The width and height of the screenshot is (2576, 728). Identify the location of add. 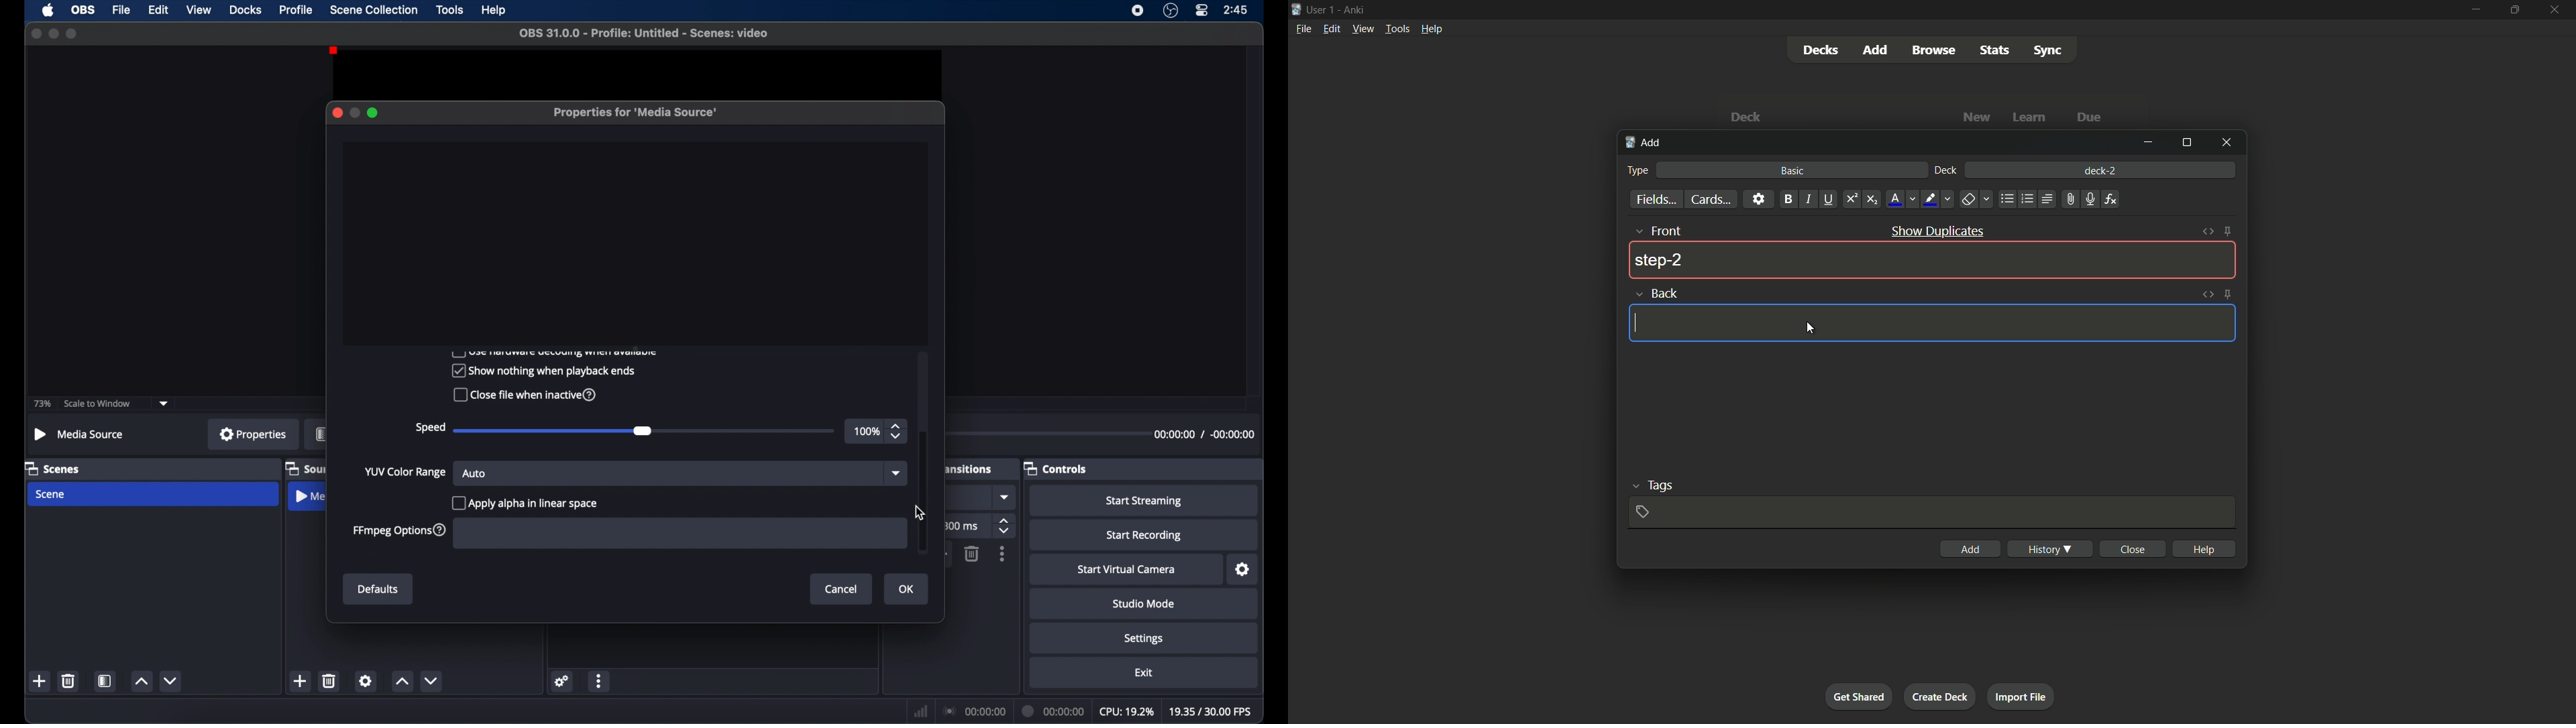
(1974, 549).